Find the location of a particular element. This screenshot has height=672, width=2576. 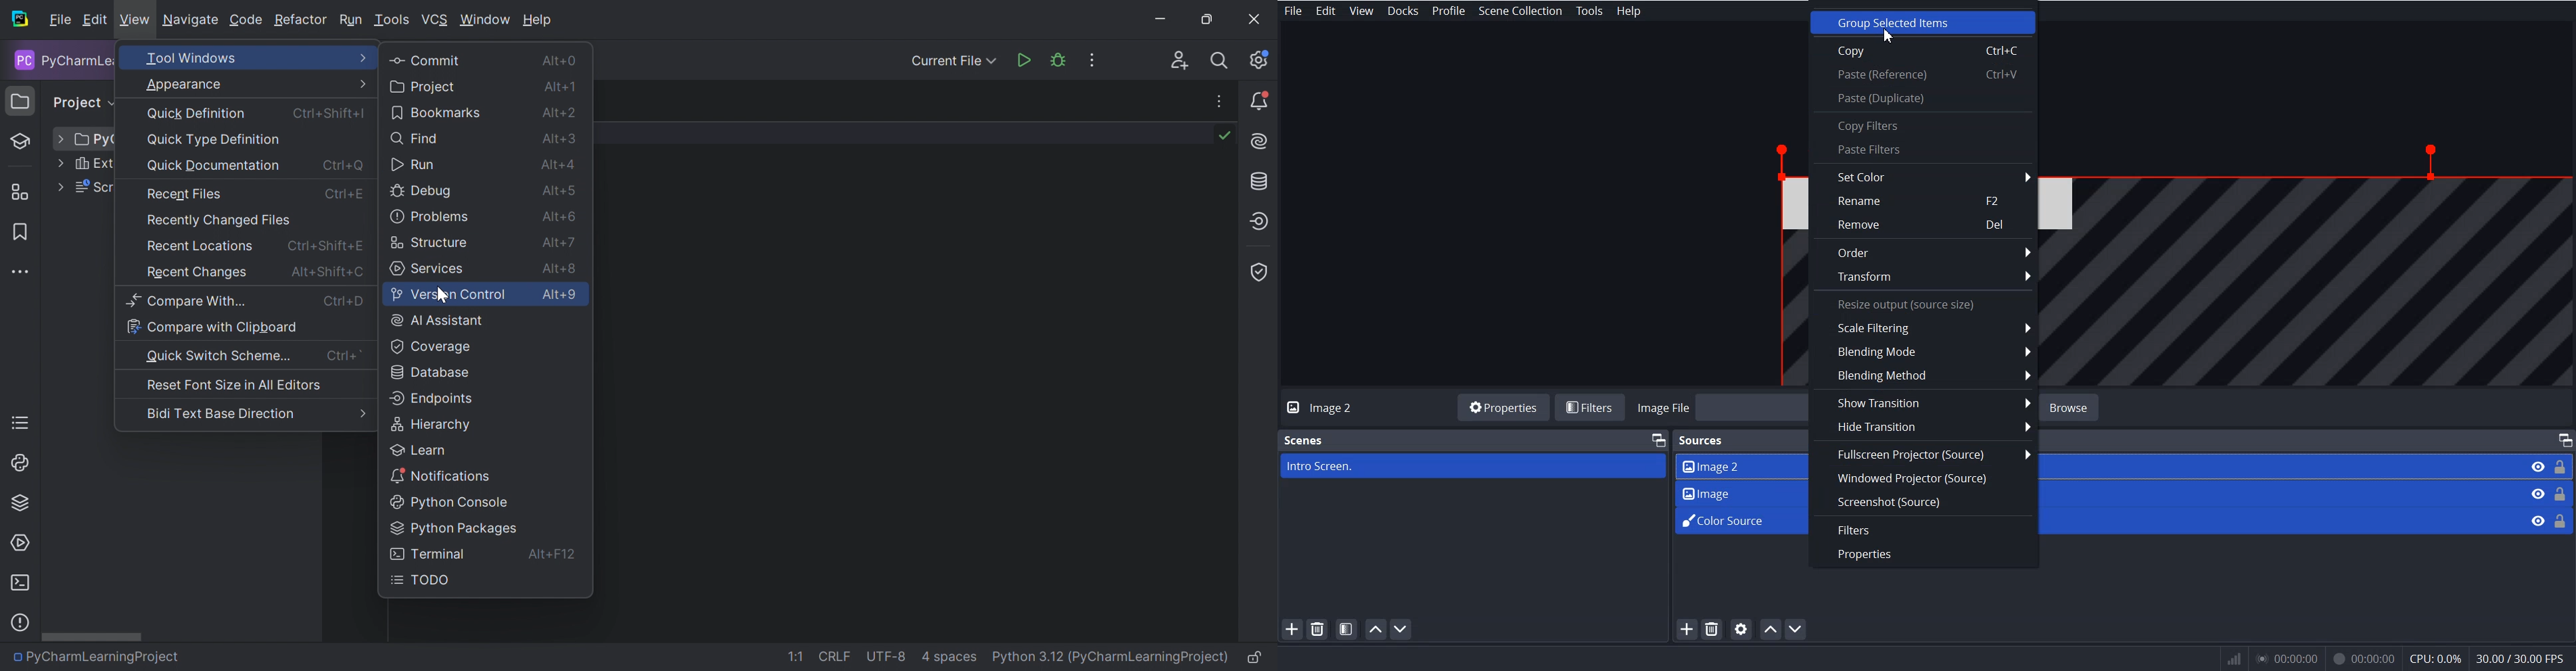

Fullscreen  is located at coordinates (1923, 456).